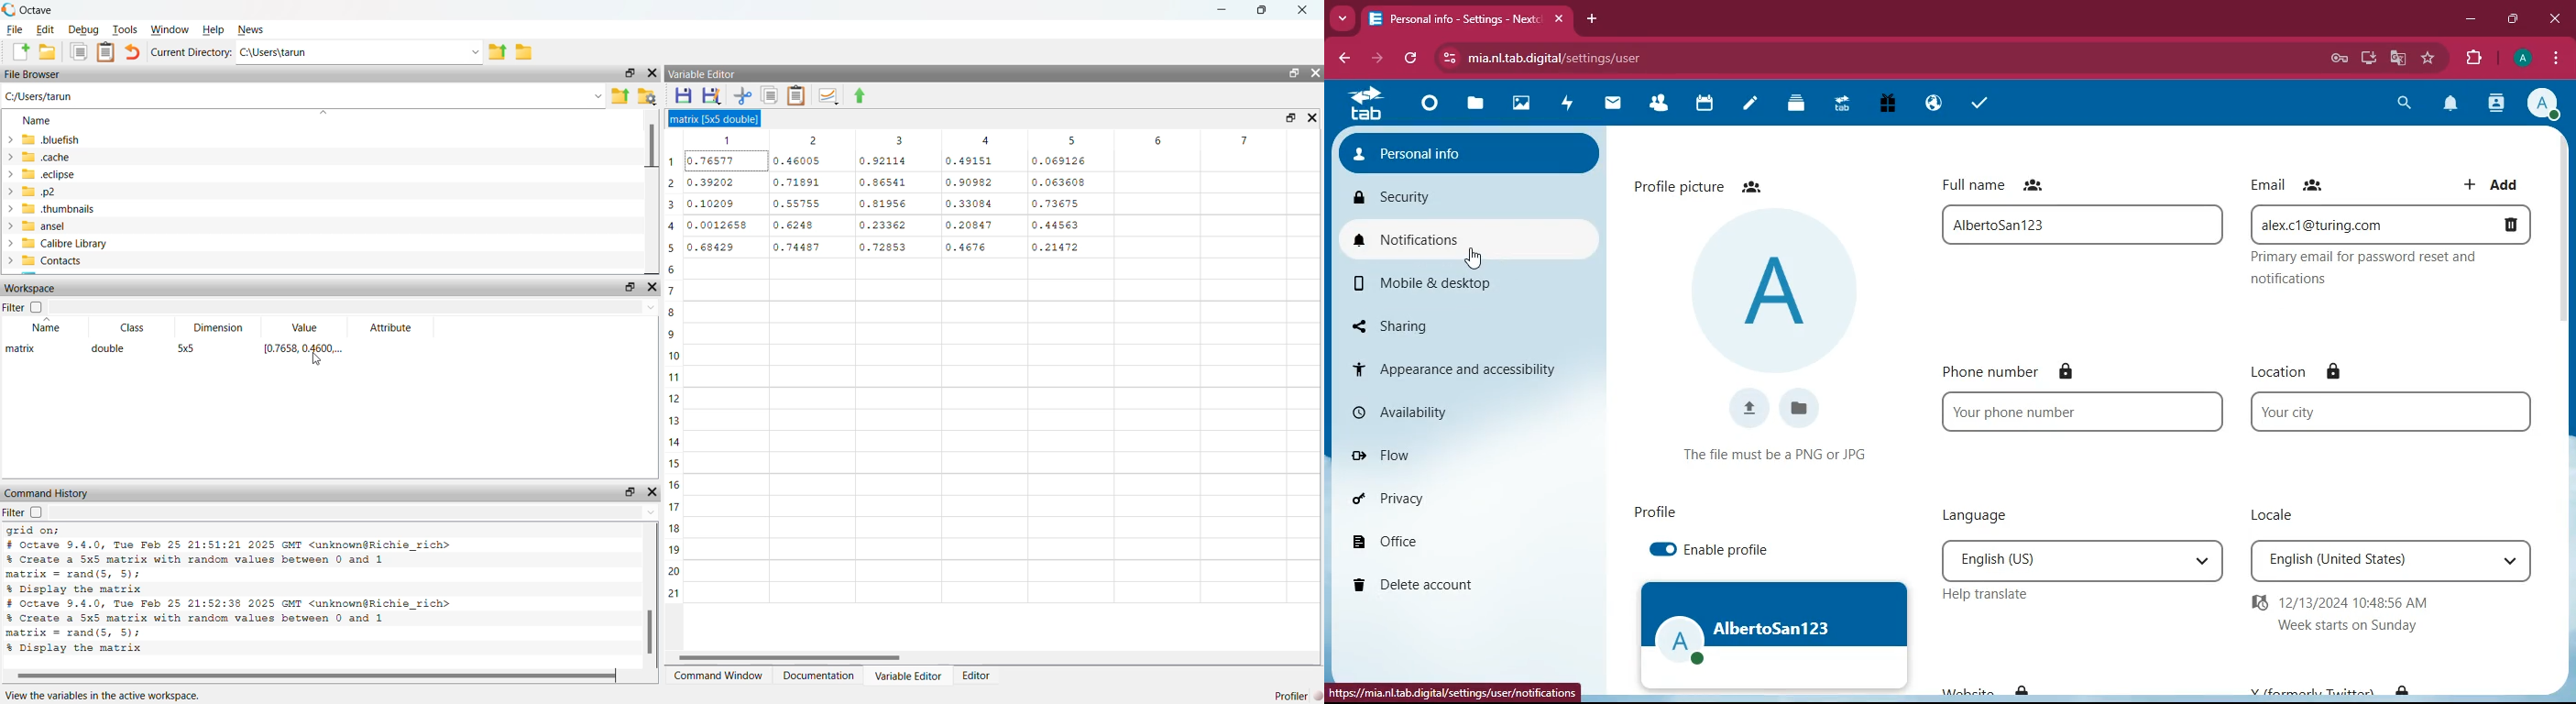  I want to click on files, so click(1797, 410).